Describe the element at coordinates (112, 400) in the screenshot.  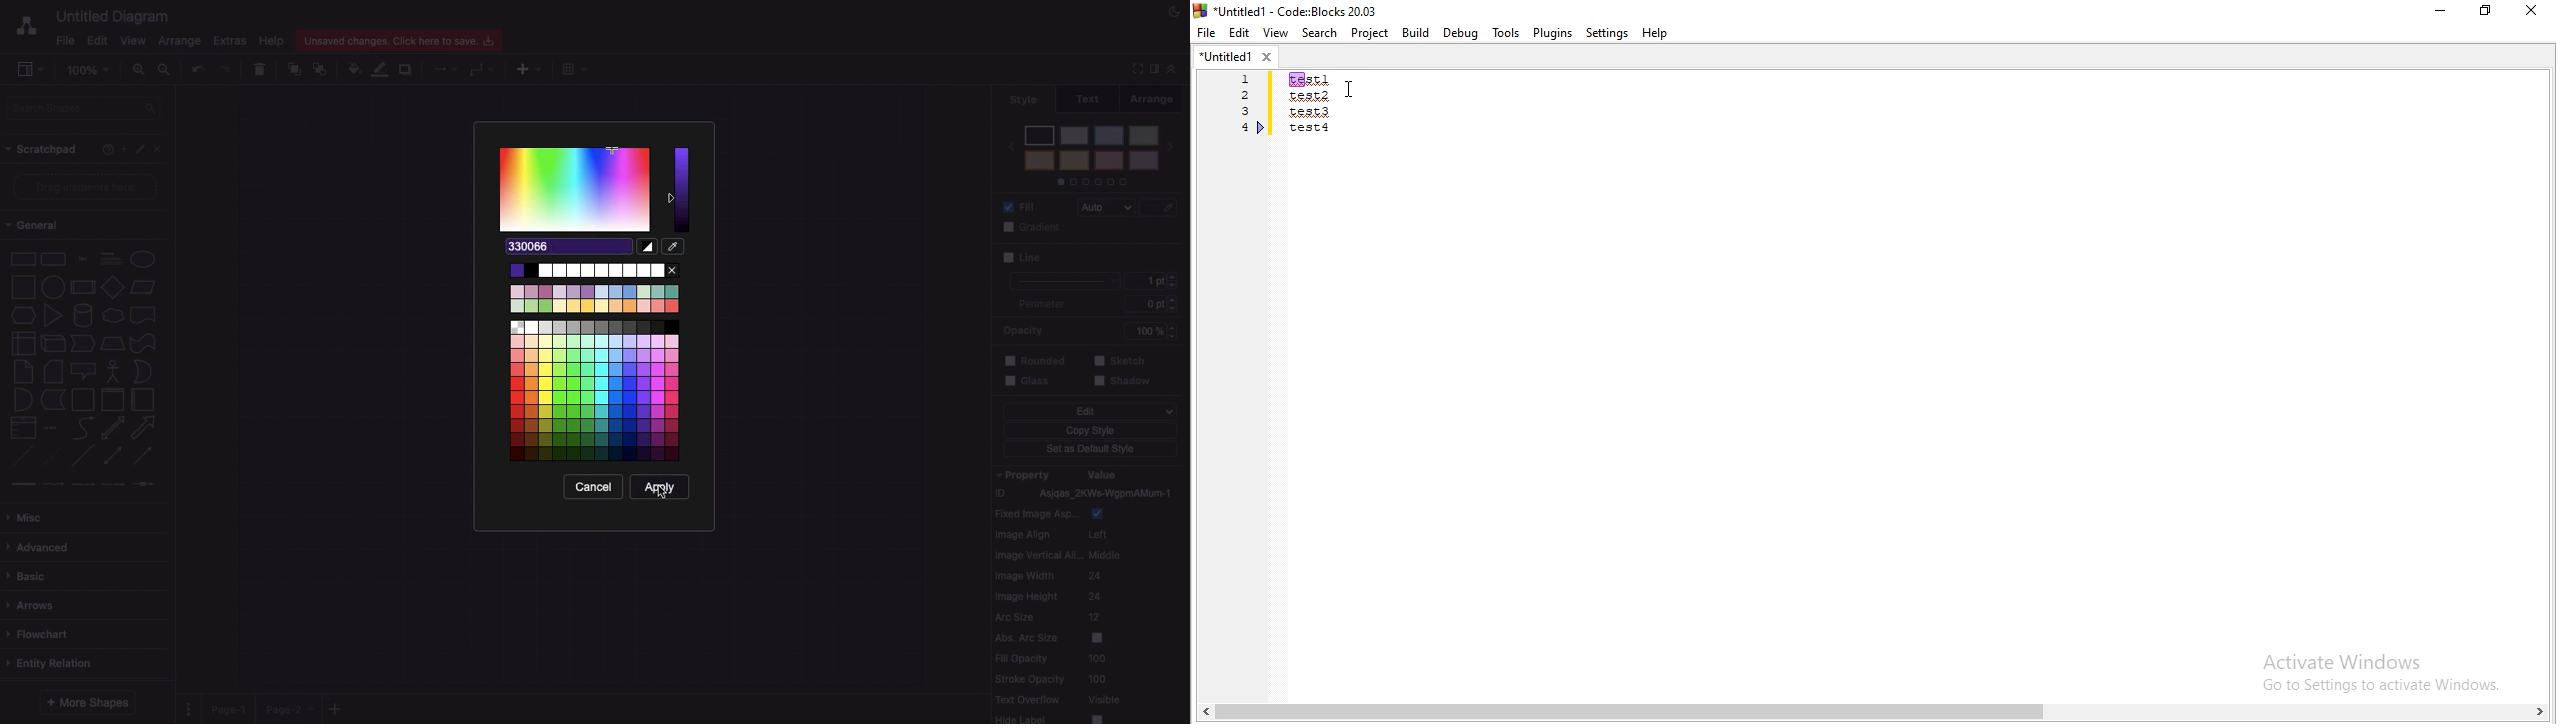
I see `vertical container` at that location.